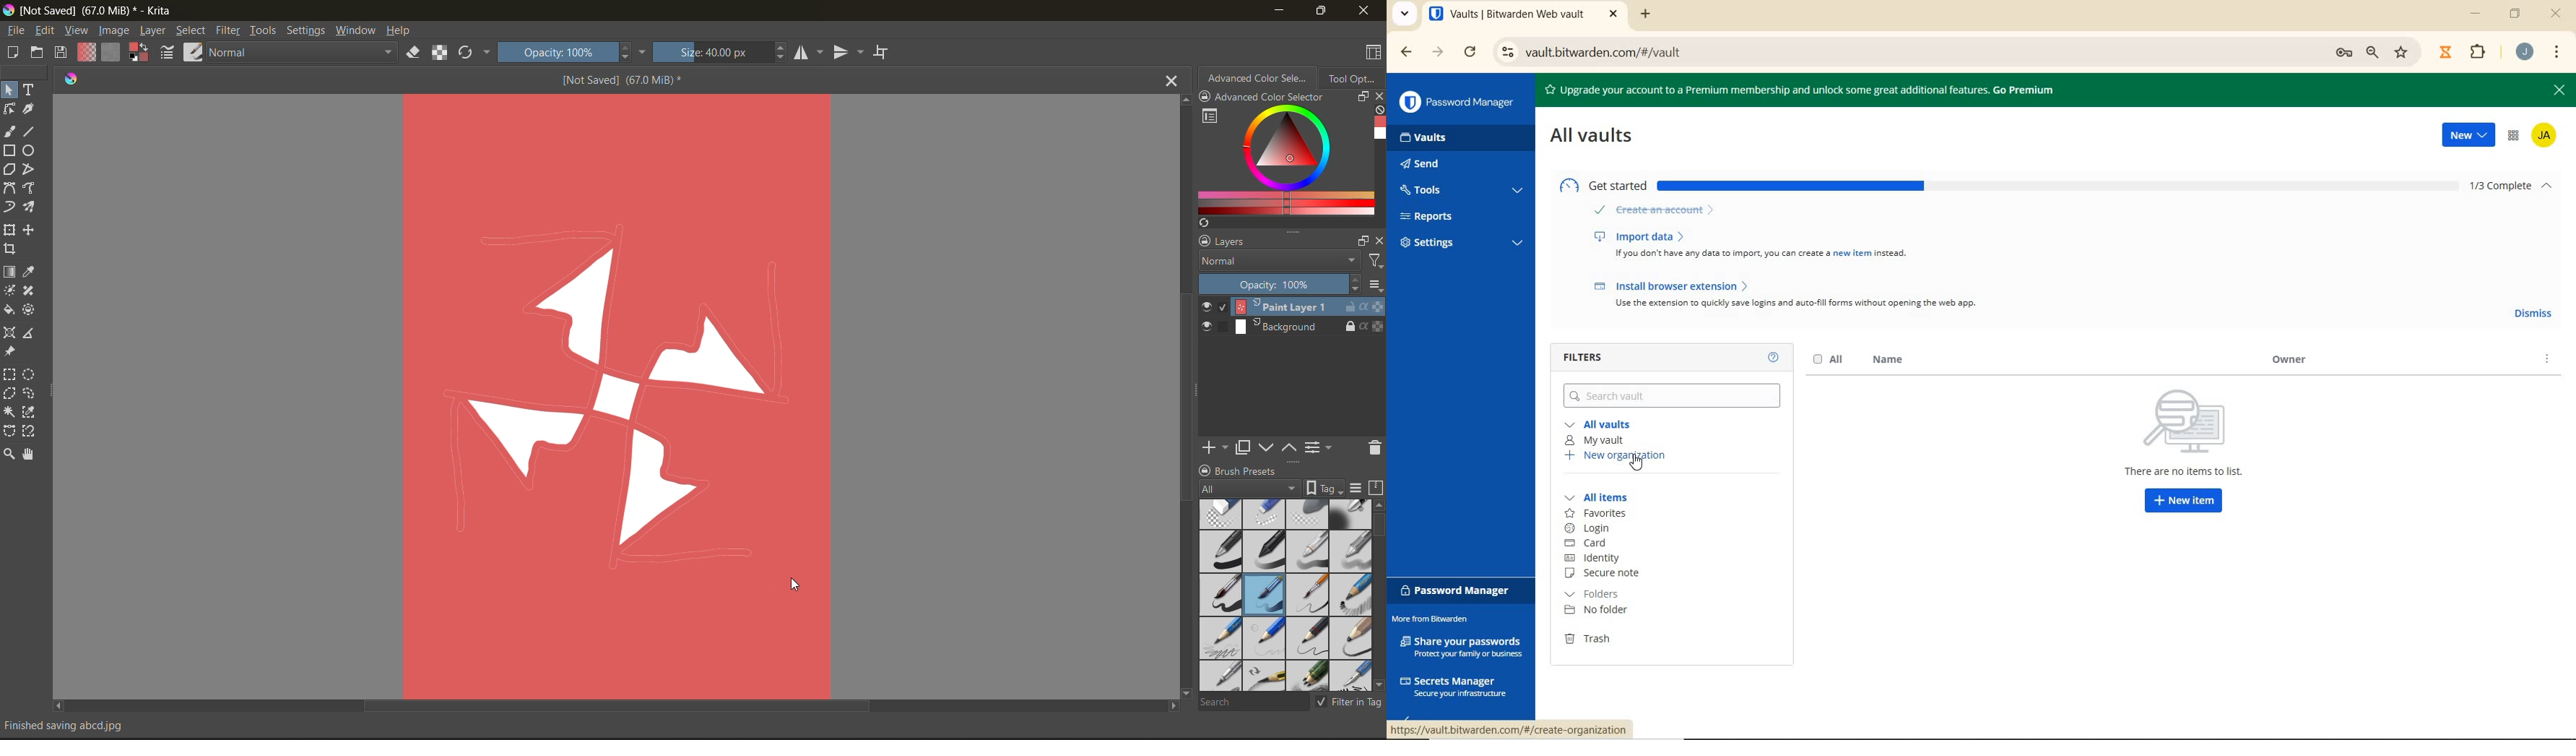  What do you see at coordinates (1254, 702) in the screenshot?
I see `search` at bounding box center [1254, 702].